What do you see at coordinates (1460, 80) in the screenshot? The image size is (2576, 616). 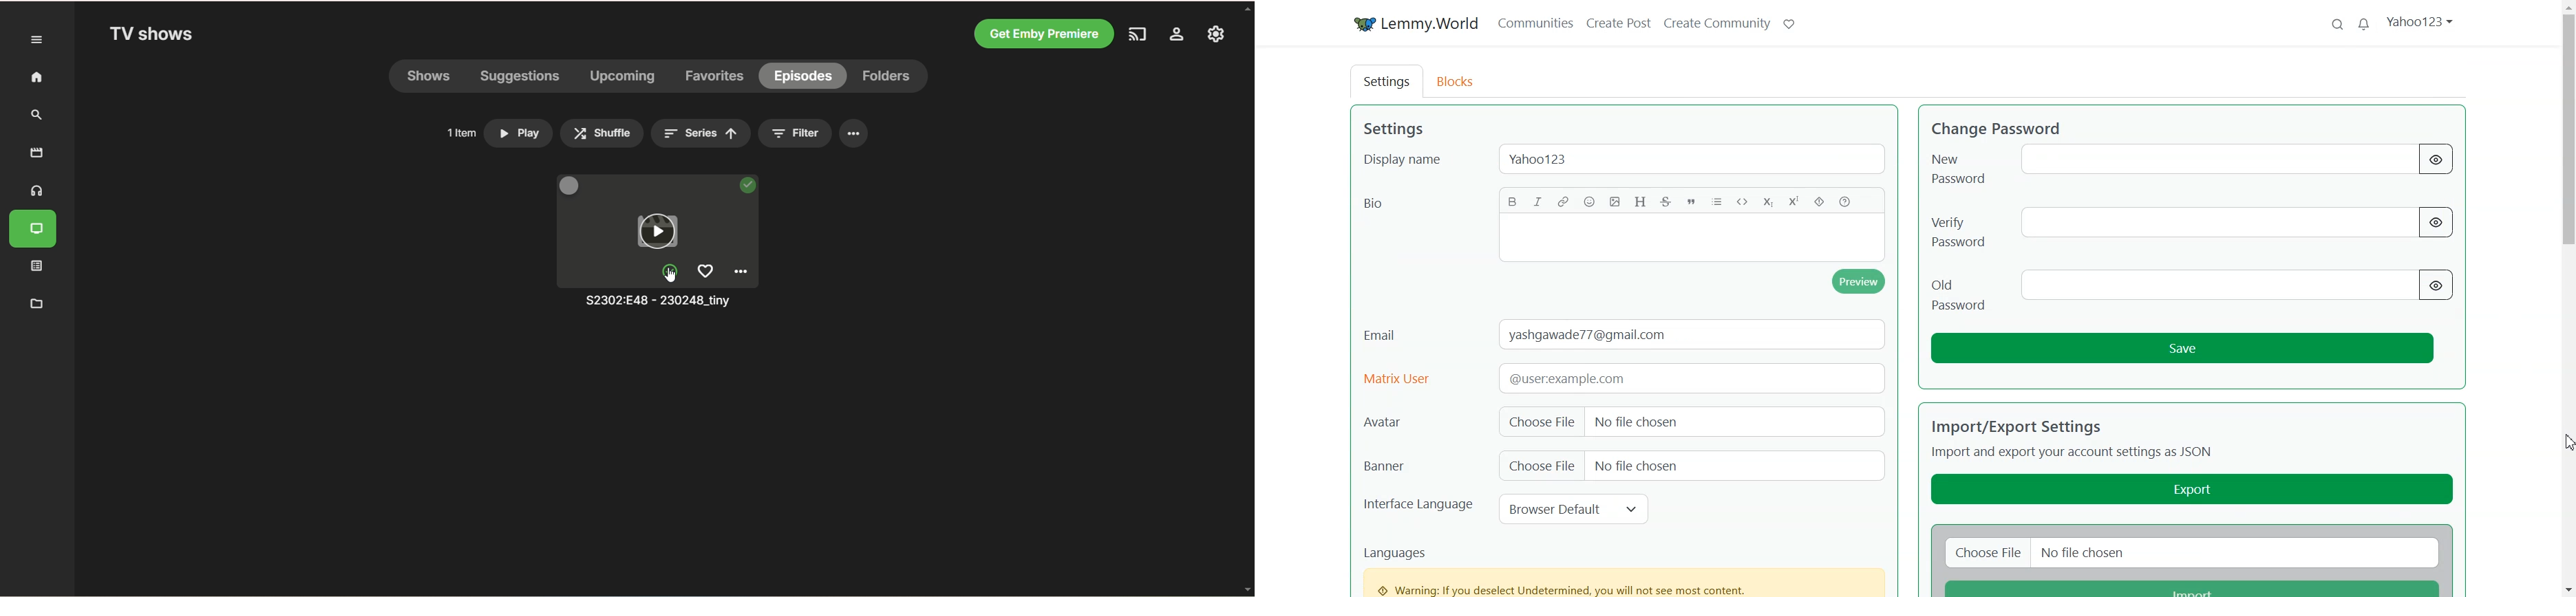 I see `Blocks` at bounding box center [1460, 80].